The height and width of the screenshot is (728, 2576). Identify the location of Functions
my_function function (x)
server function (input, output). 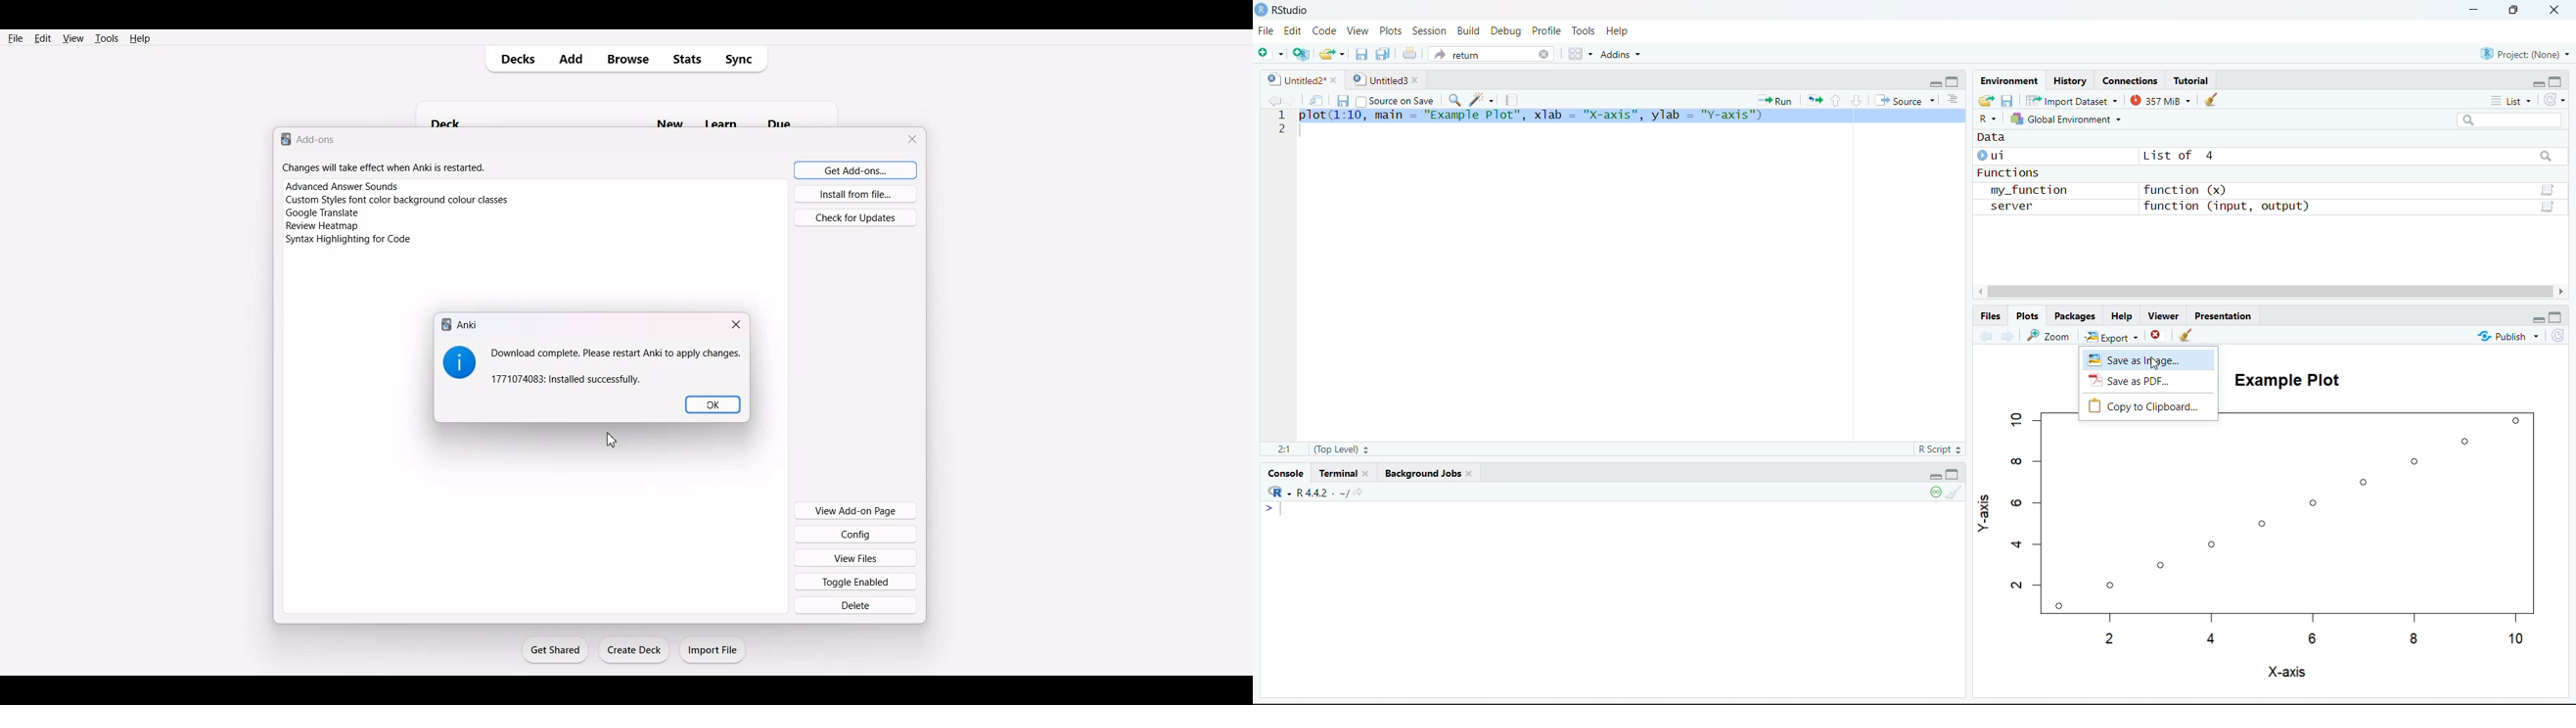
(2144, 191).